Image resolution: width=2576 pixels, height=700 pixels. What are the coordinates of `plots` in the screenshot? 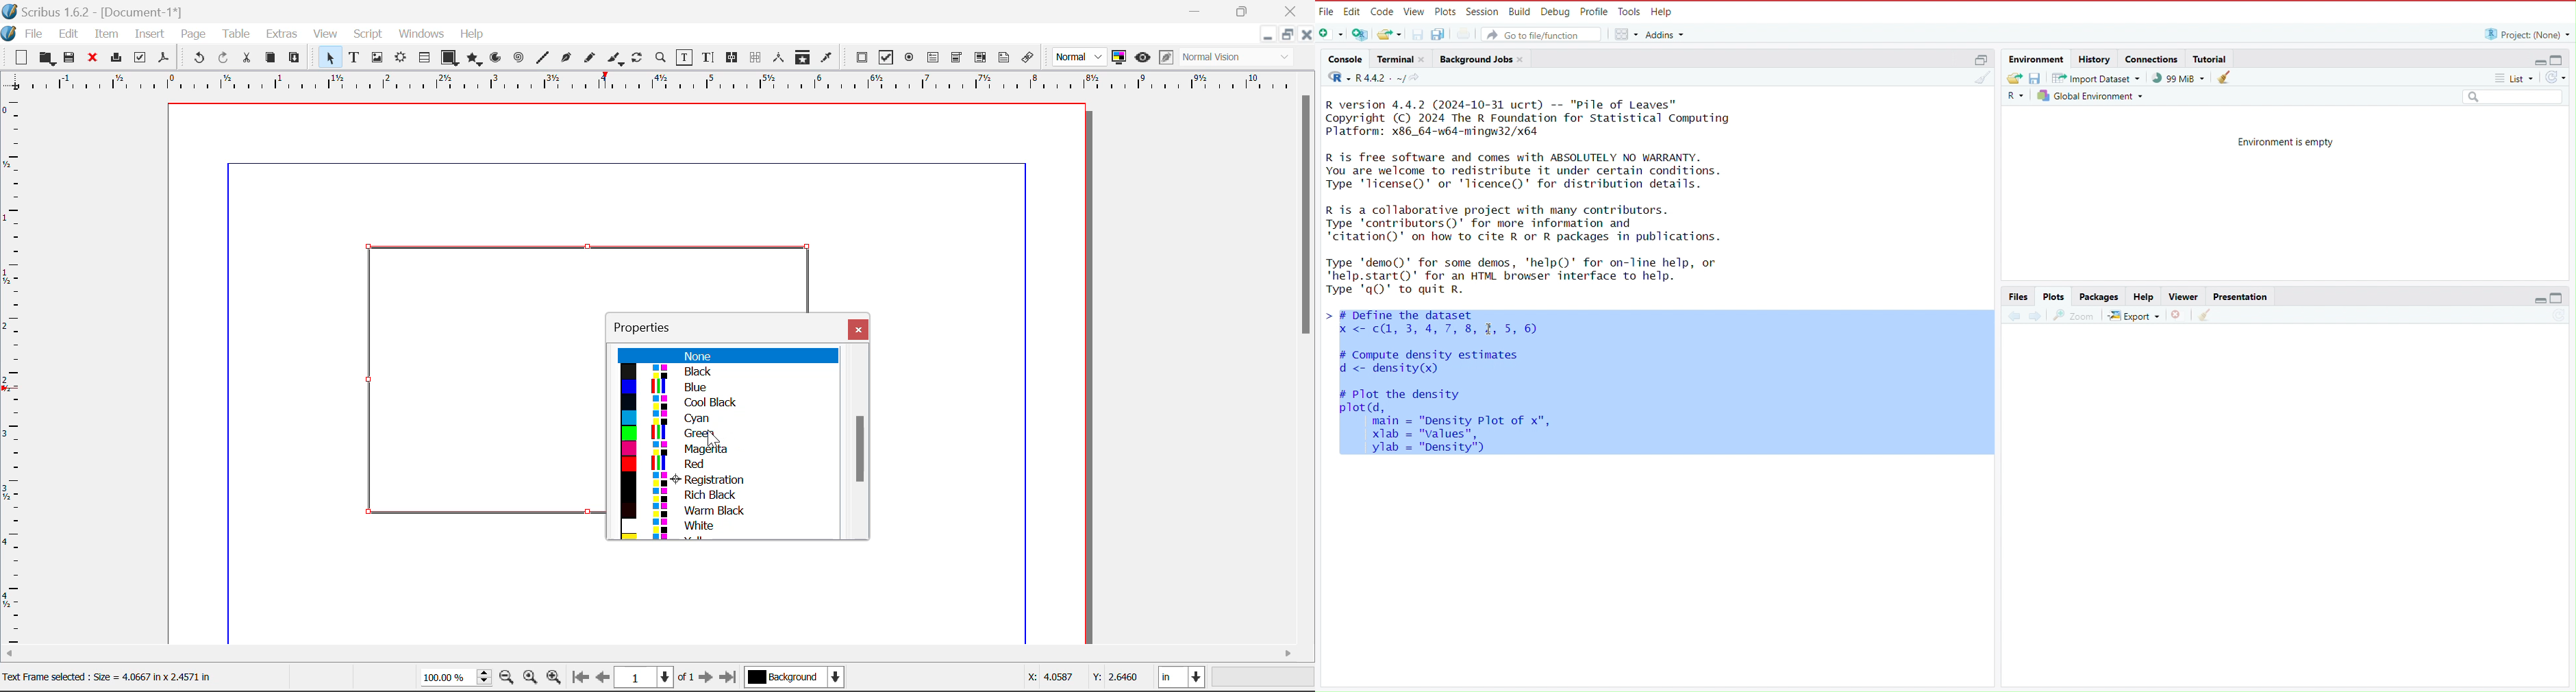 It's located at (1446, 10).